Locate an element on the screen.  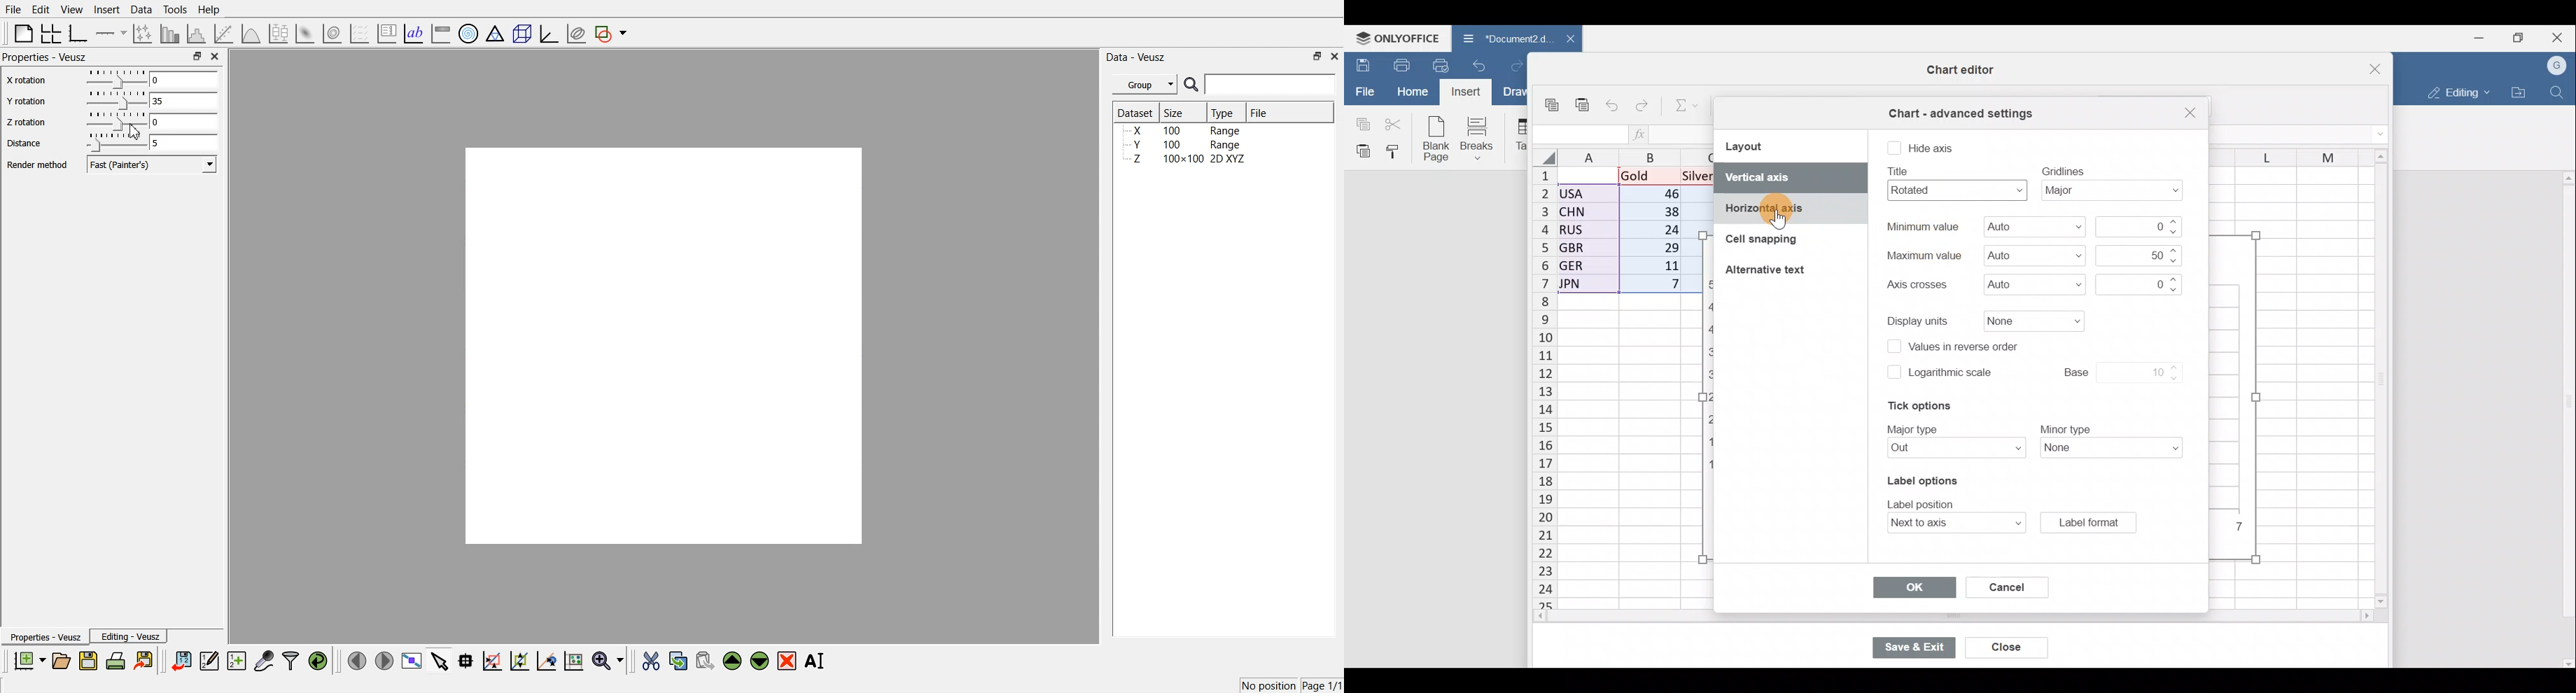
Undo is located at coordinates (1613, 103).